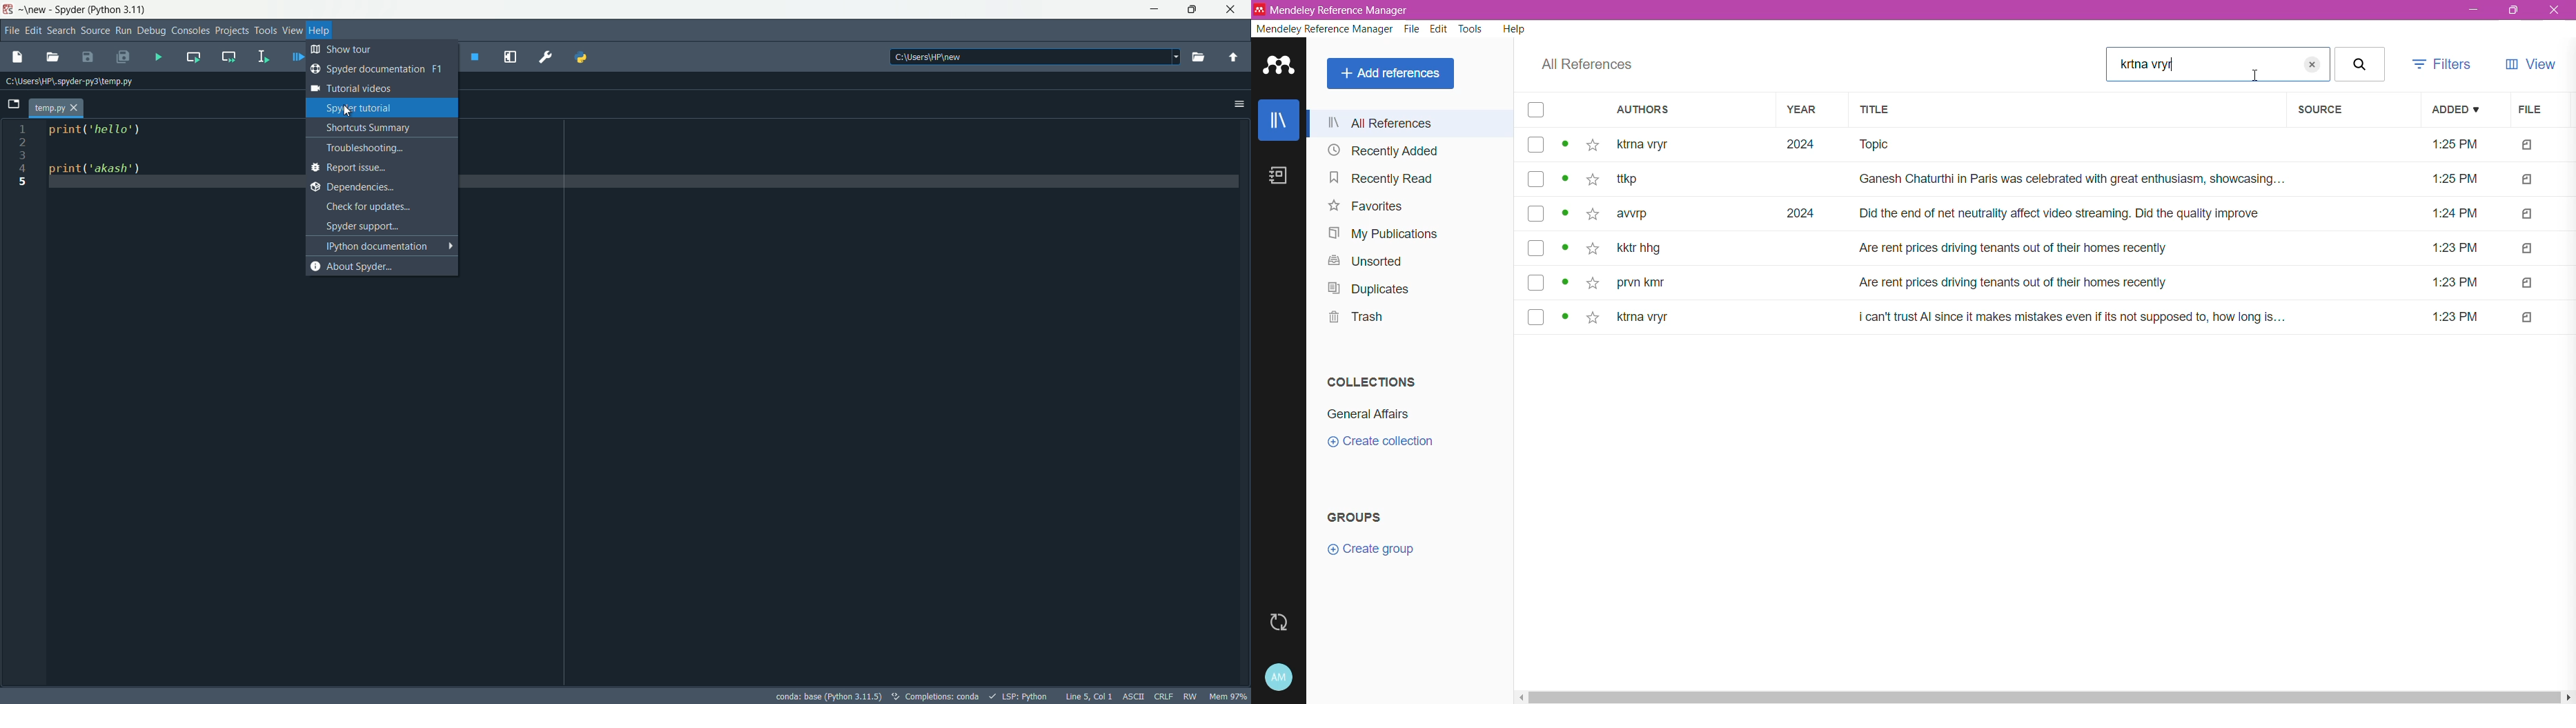  Describe the element at coordinates (53, 57) in the screenshot. I see `open file` at that location.